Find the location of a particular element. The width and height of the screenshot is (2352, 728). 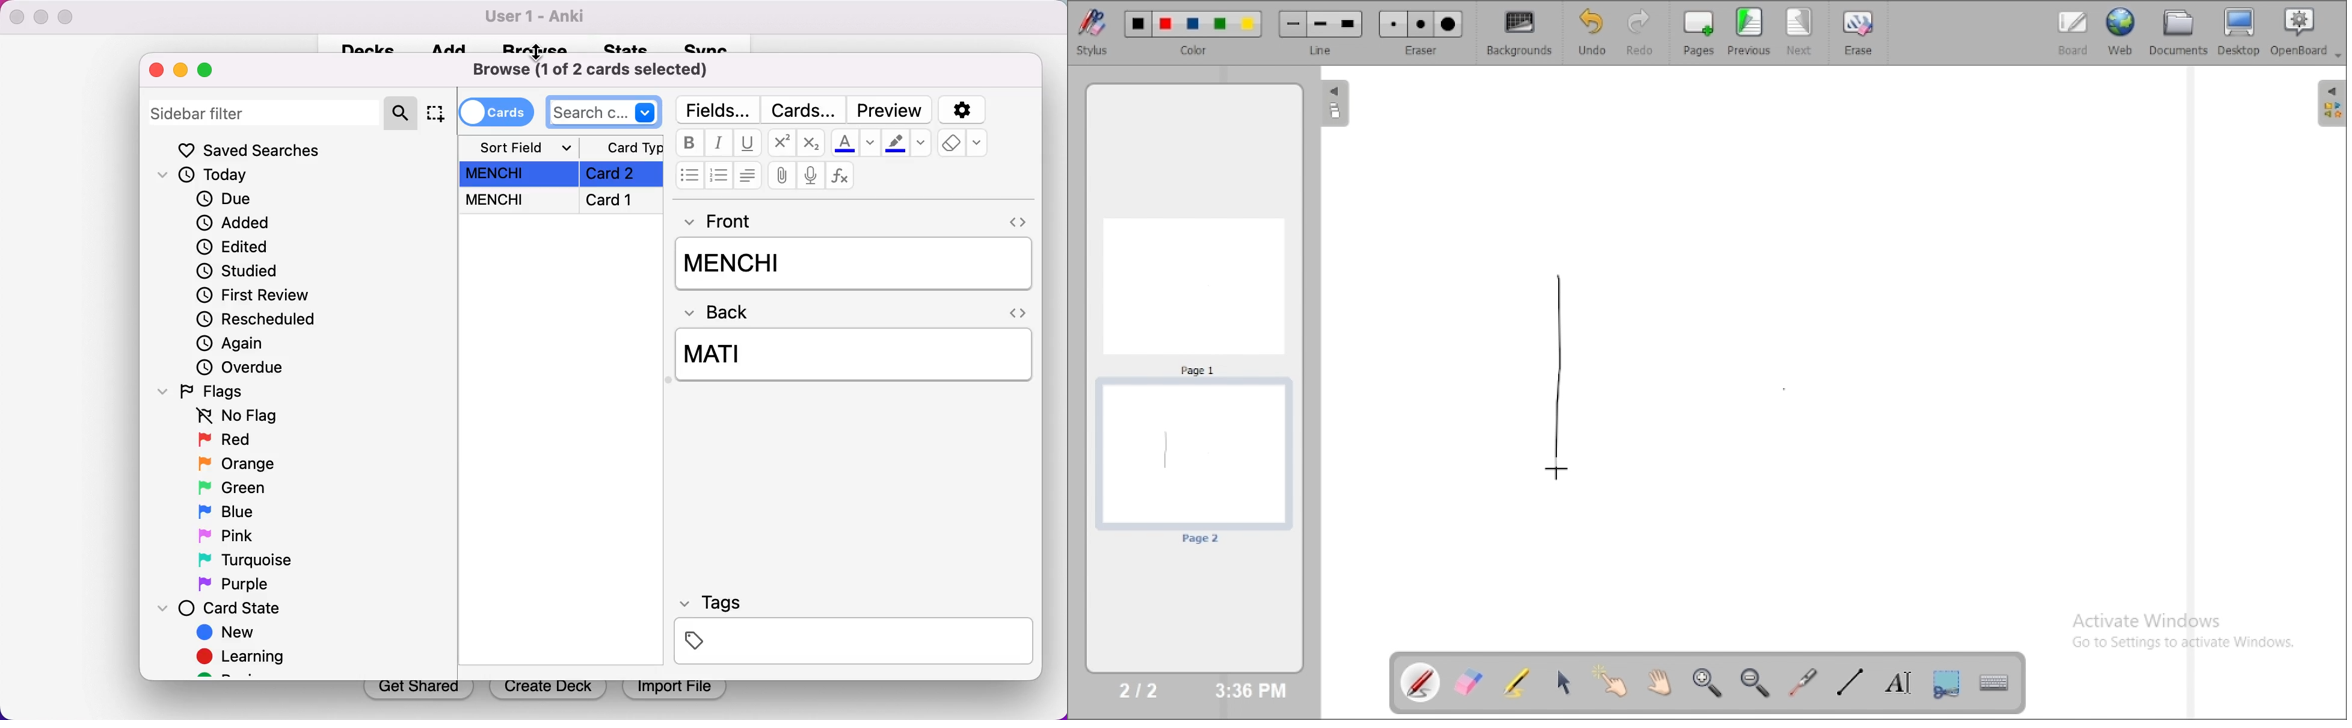

new  is located at coordinates (225, 633).